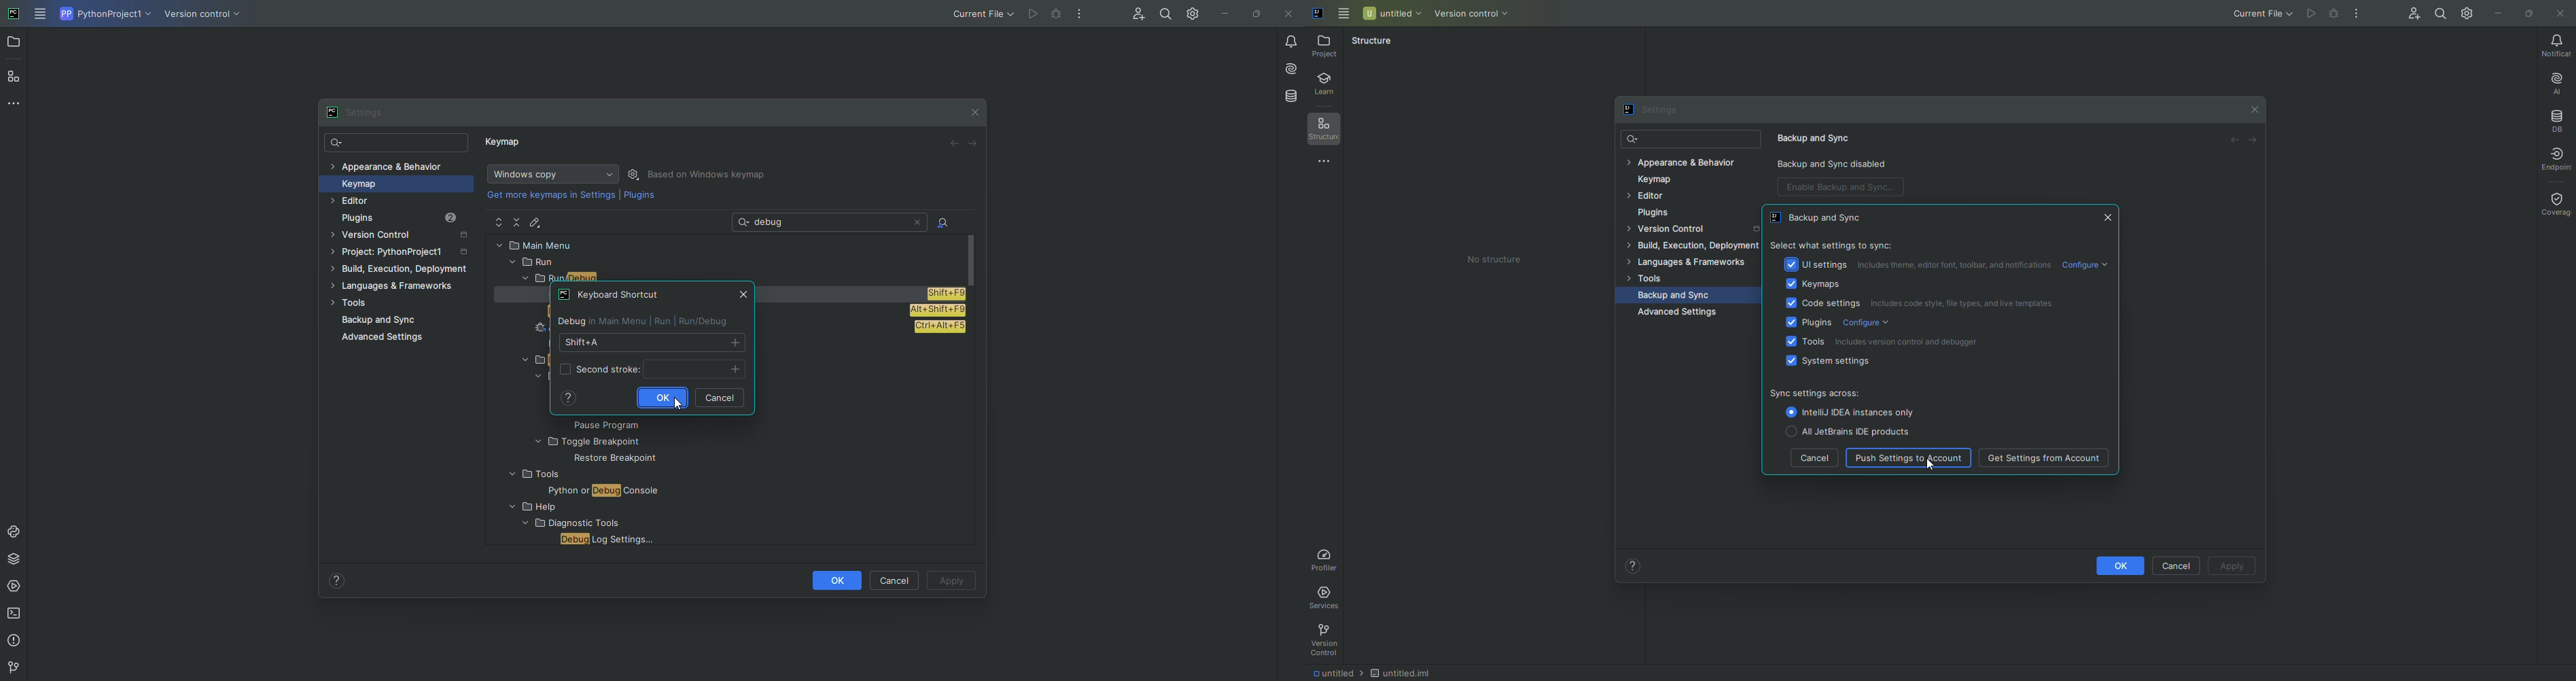  What do you see at coordinates (635, 425) in the screenshot?
I see `FILE NAME` at bounding box center [635, 425].